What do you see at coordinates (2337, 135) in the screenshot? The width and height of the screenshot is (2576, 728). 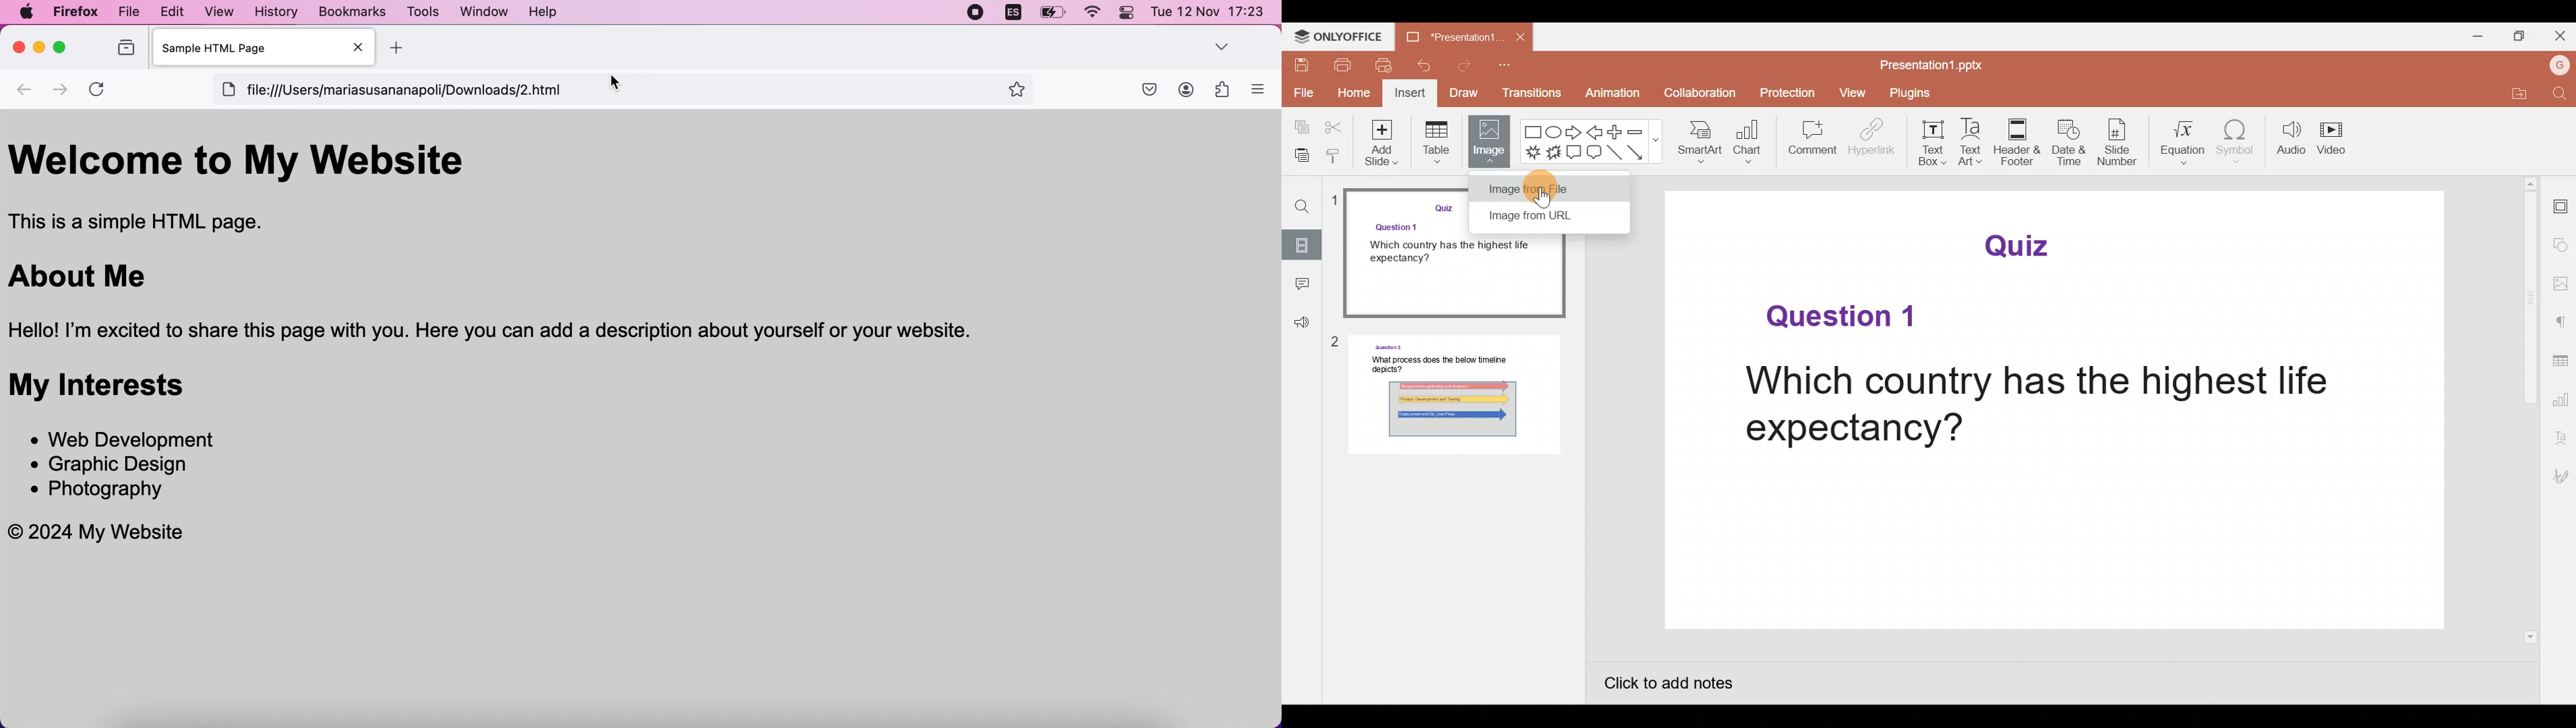 I see `Video` at bounding box center [2337, 135].